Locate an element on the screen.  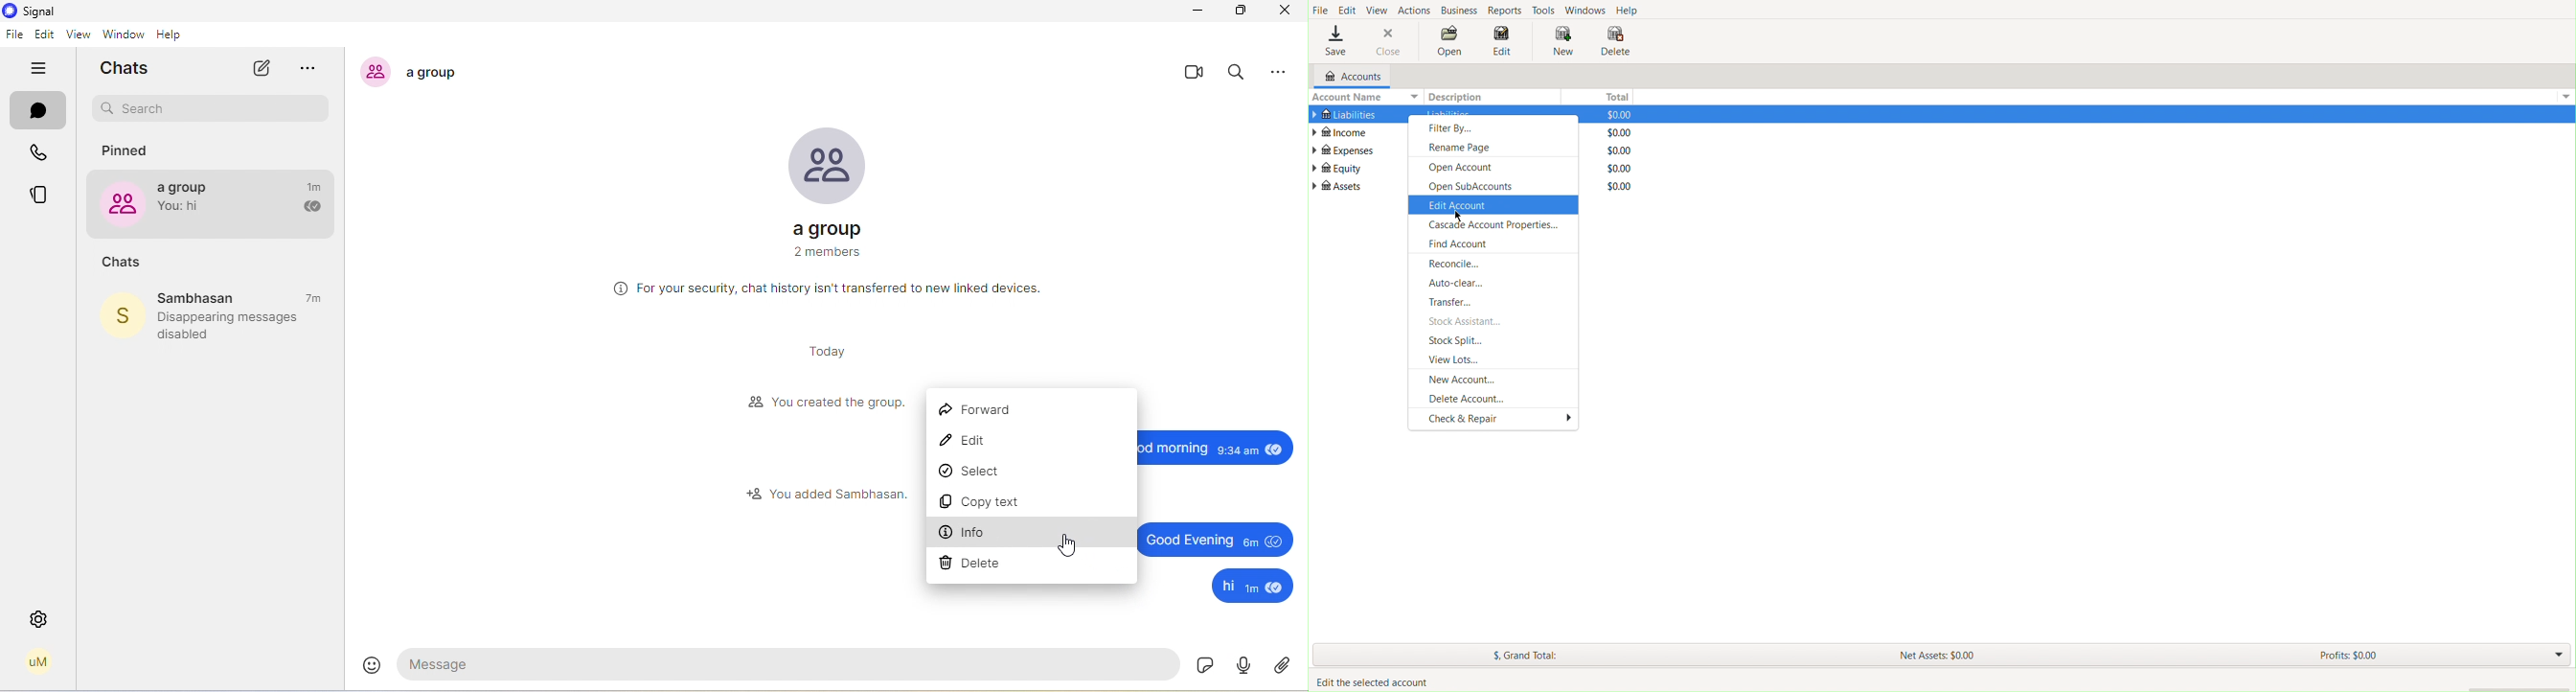
Edit Account is located at coordinates (1459, 206).